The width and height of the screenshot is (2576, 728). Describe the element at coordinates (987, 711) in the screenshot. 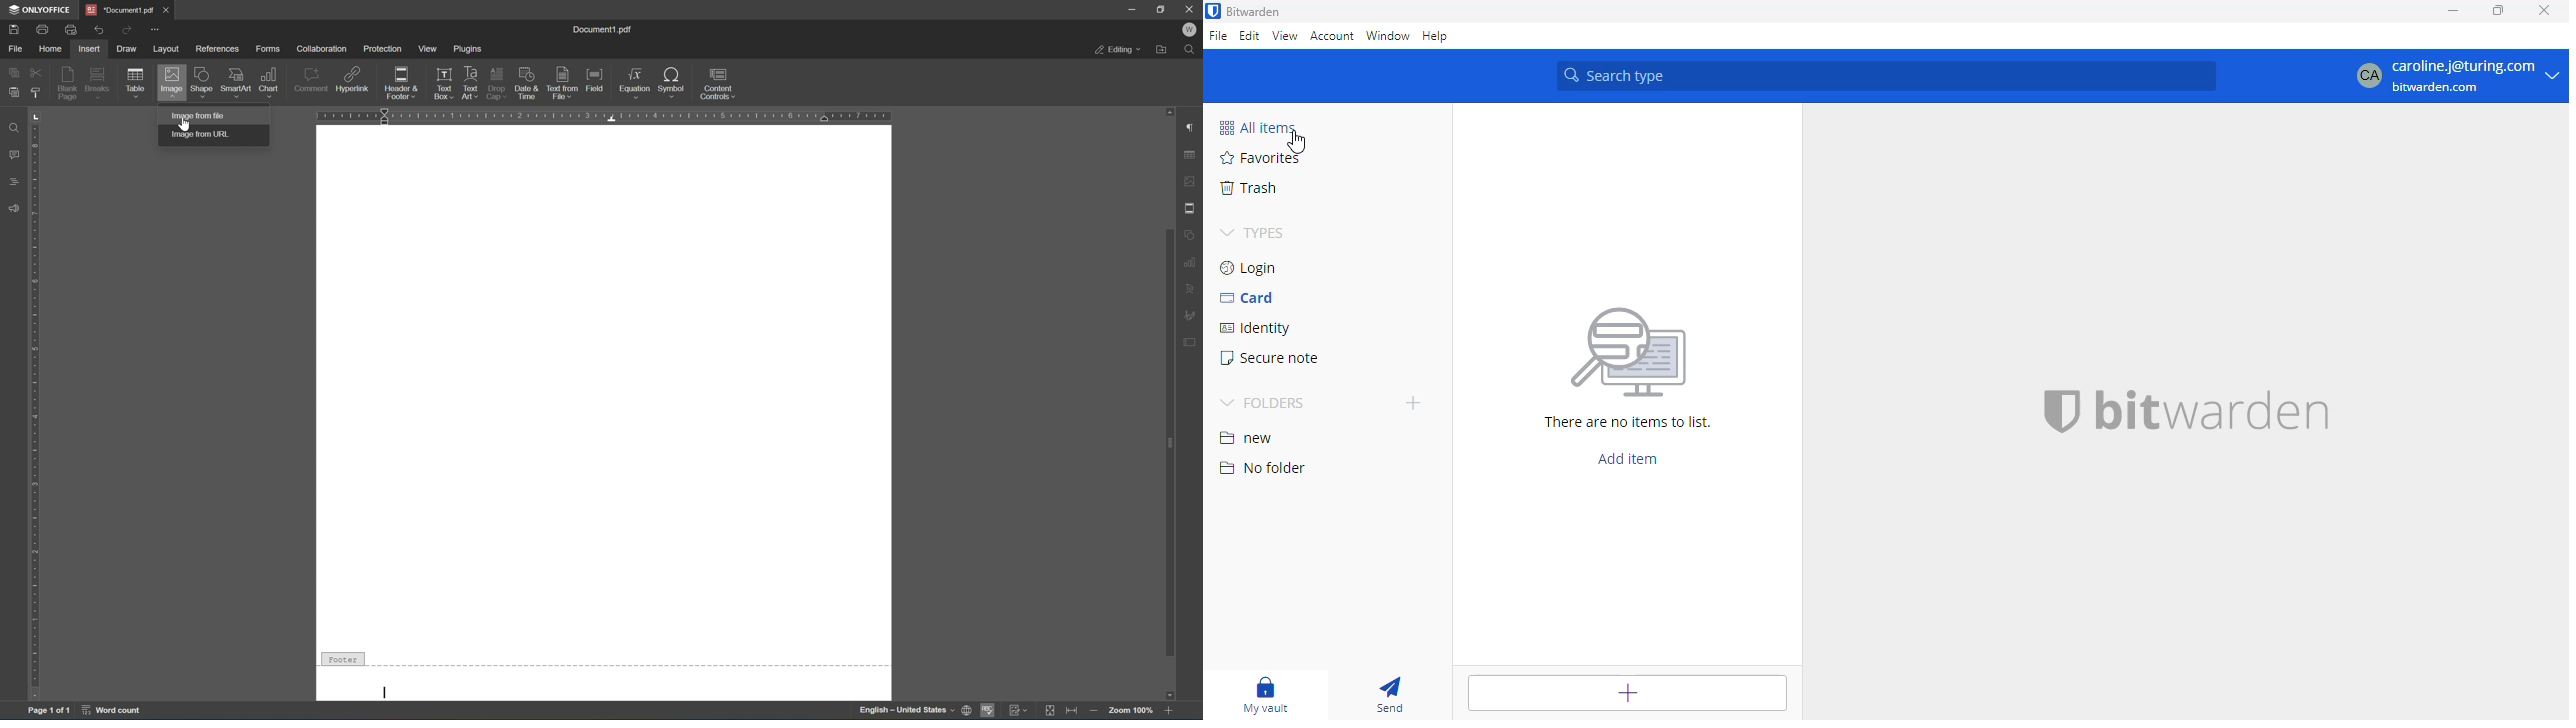

I see `spell checking` at that location.